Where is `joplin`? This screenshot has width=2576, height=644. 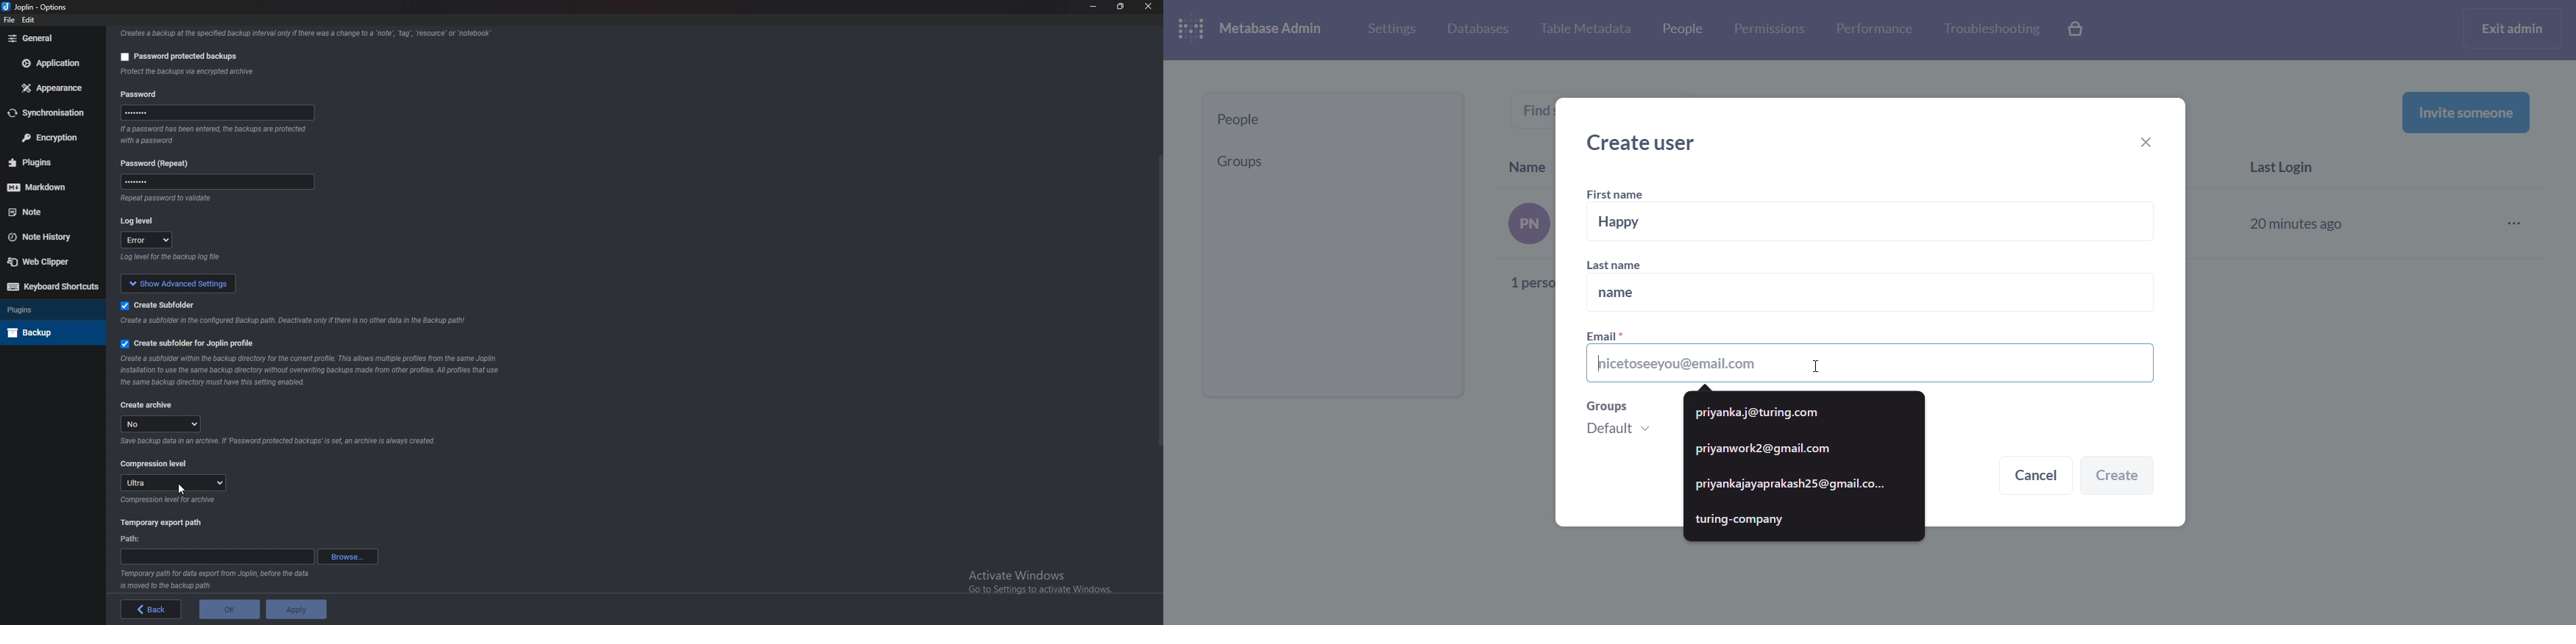 joplin is located at coordinates (21, 8).